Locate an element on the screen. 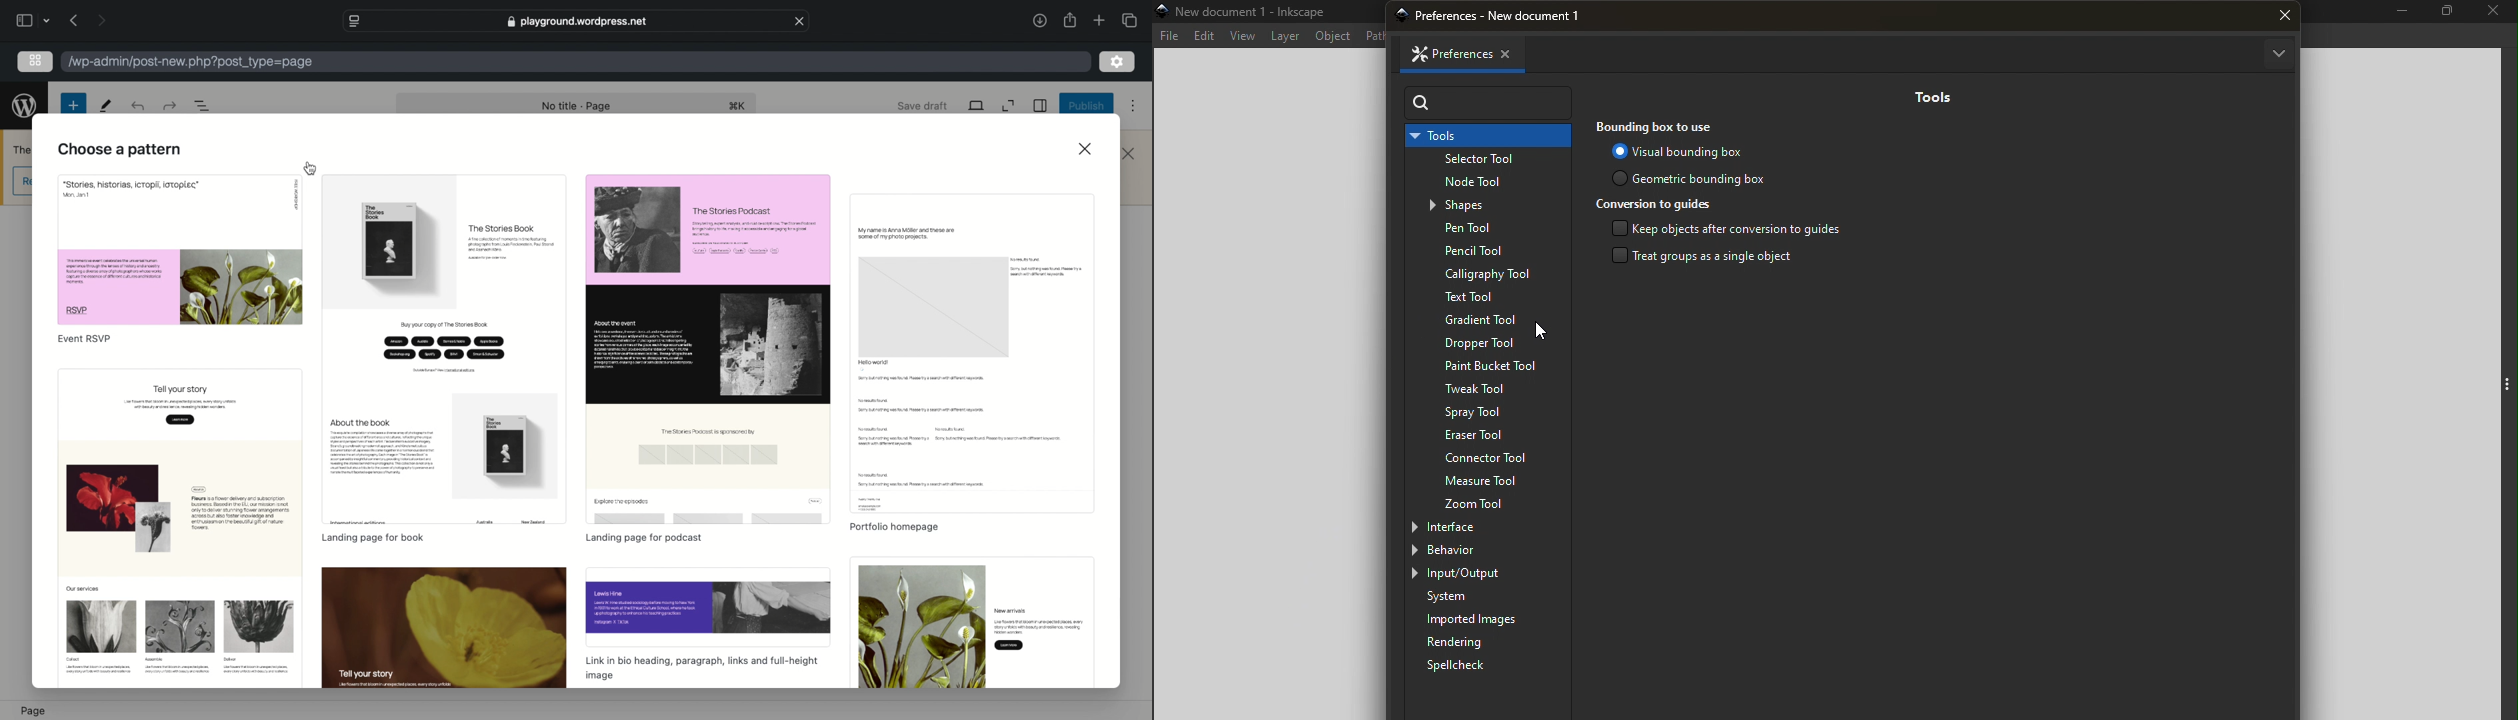 Image resolution: width=2520 pixels, height=728 pixels. new tab is located at coordinates (1098, 21).